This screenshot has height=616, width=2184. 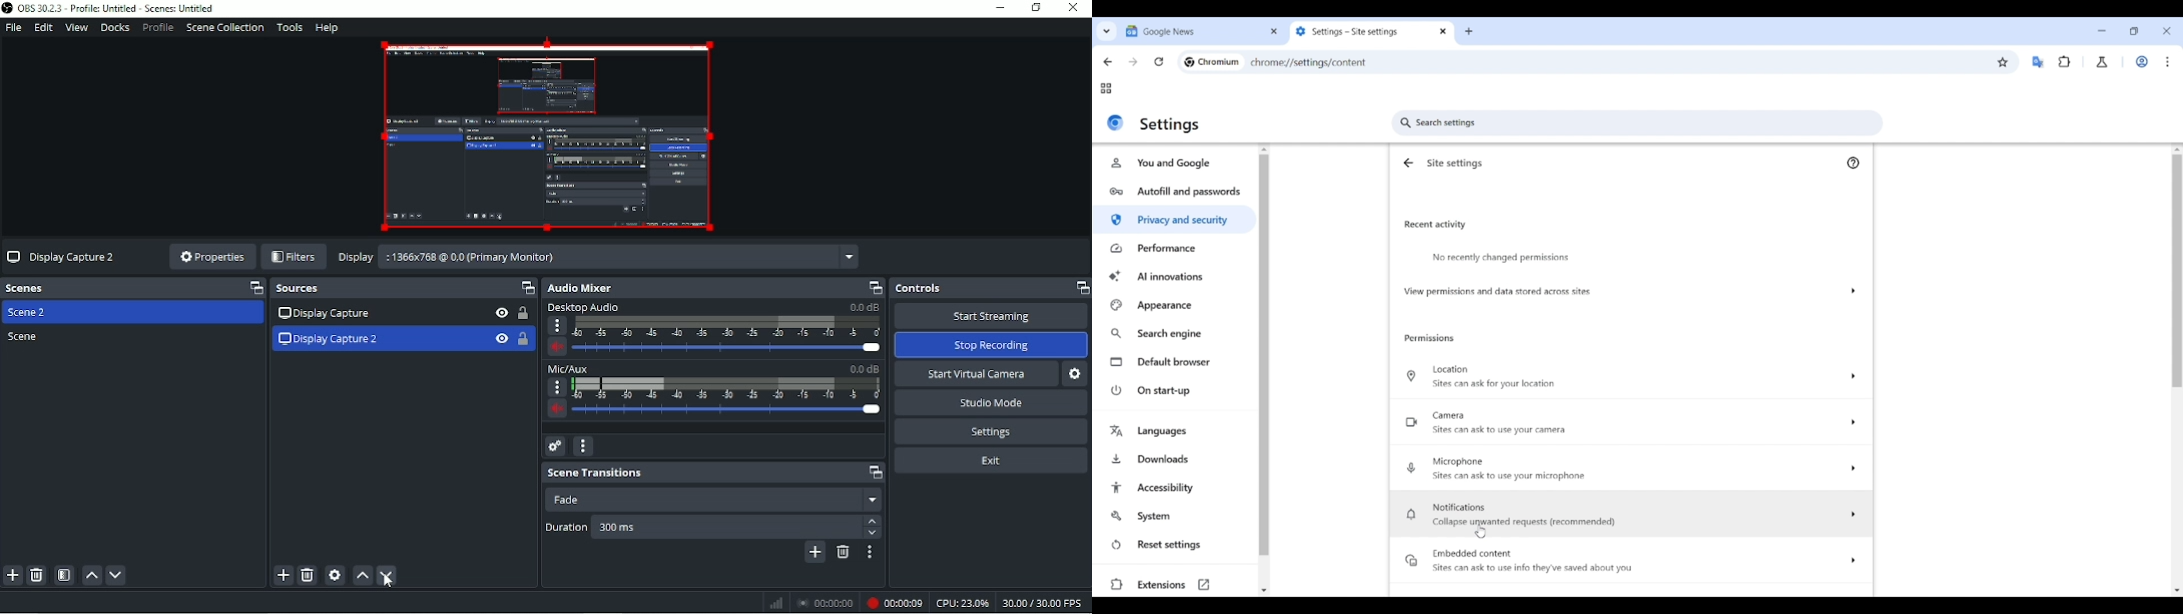 I want to click on Recent activity, so click(x=1435, y=225).